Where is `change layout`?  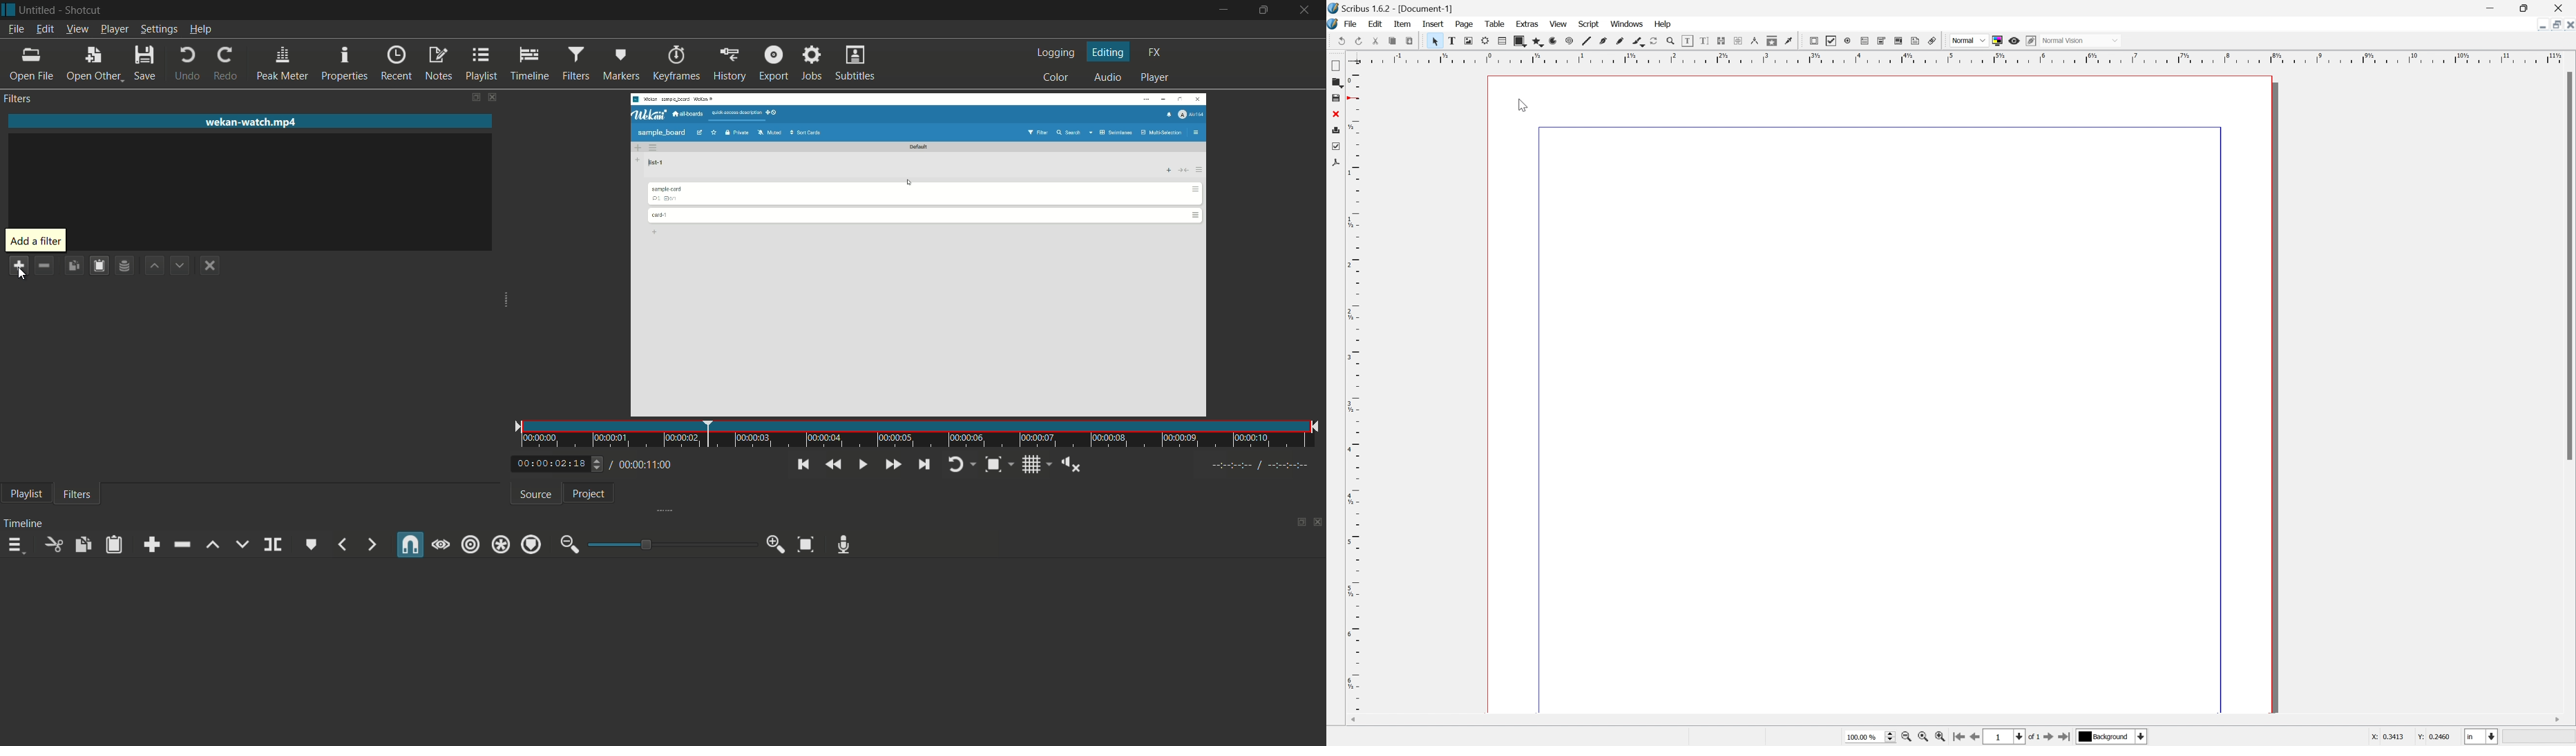 change layout is located at coordinates (473, 97).